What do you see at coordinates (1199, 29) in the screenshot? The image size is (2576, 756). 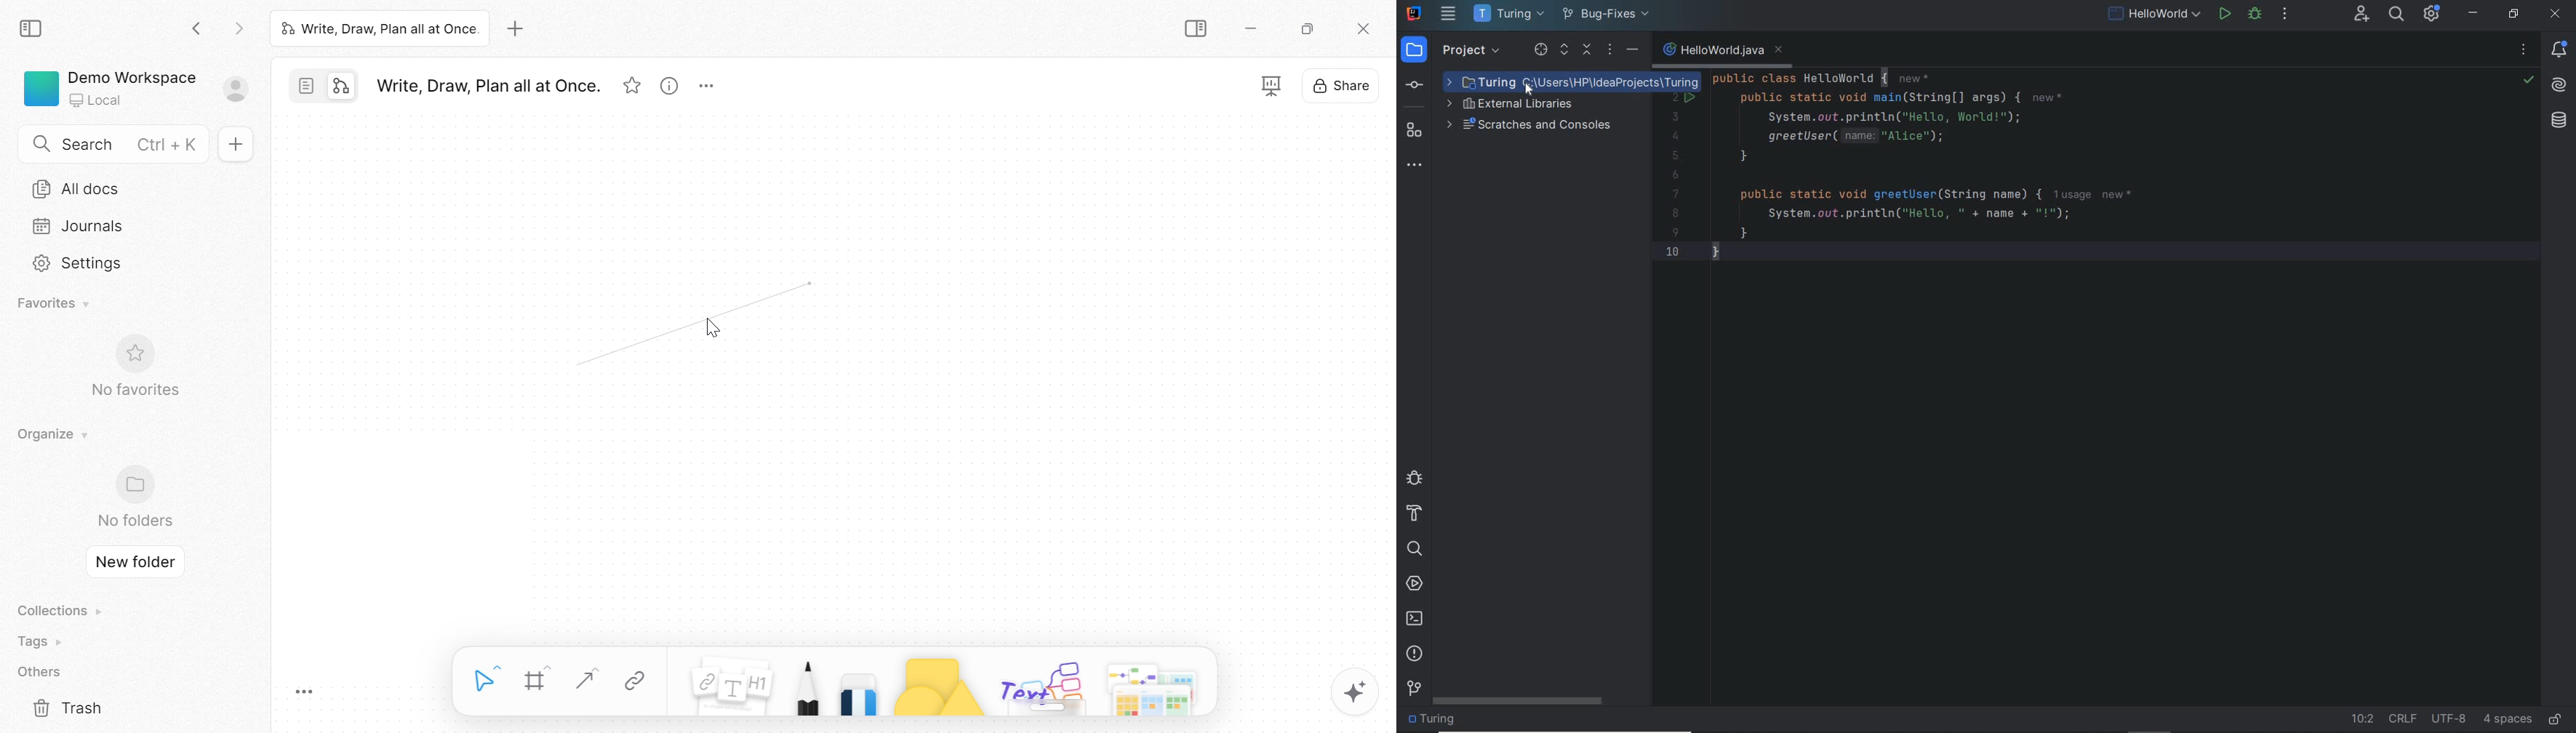 I see `Collapse sidebar` at bounding box center [1199, 29].